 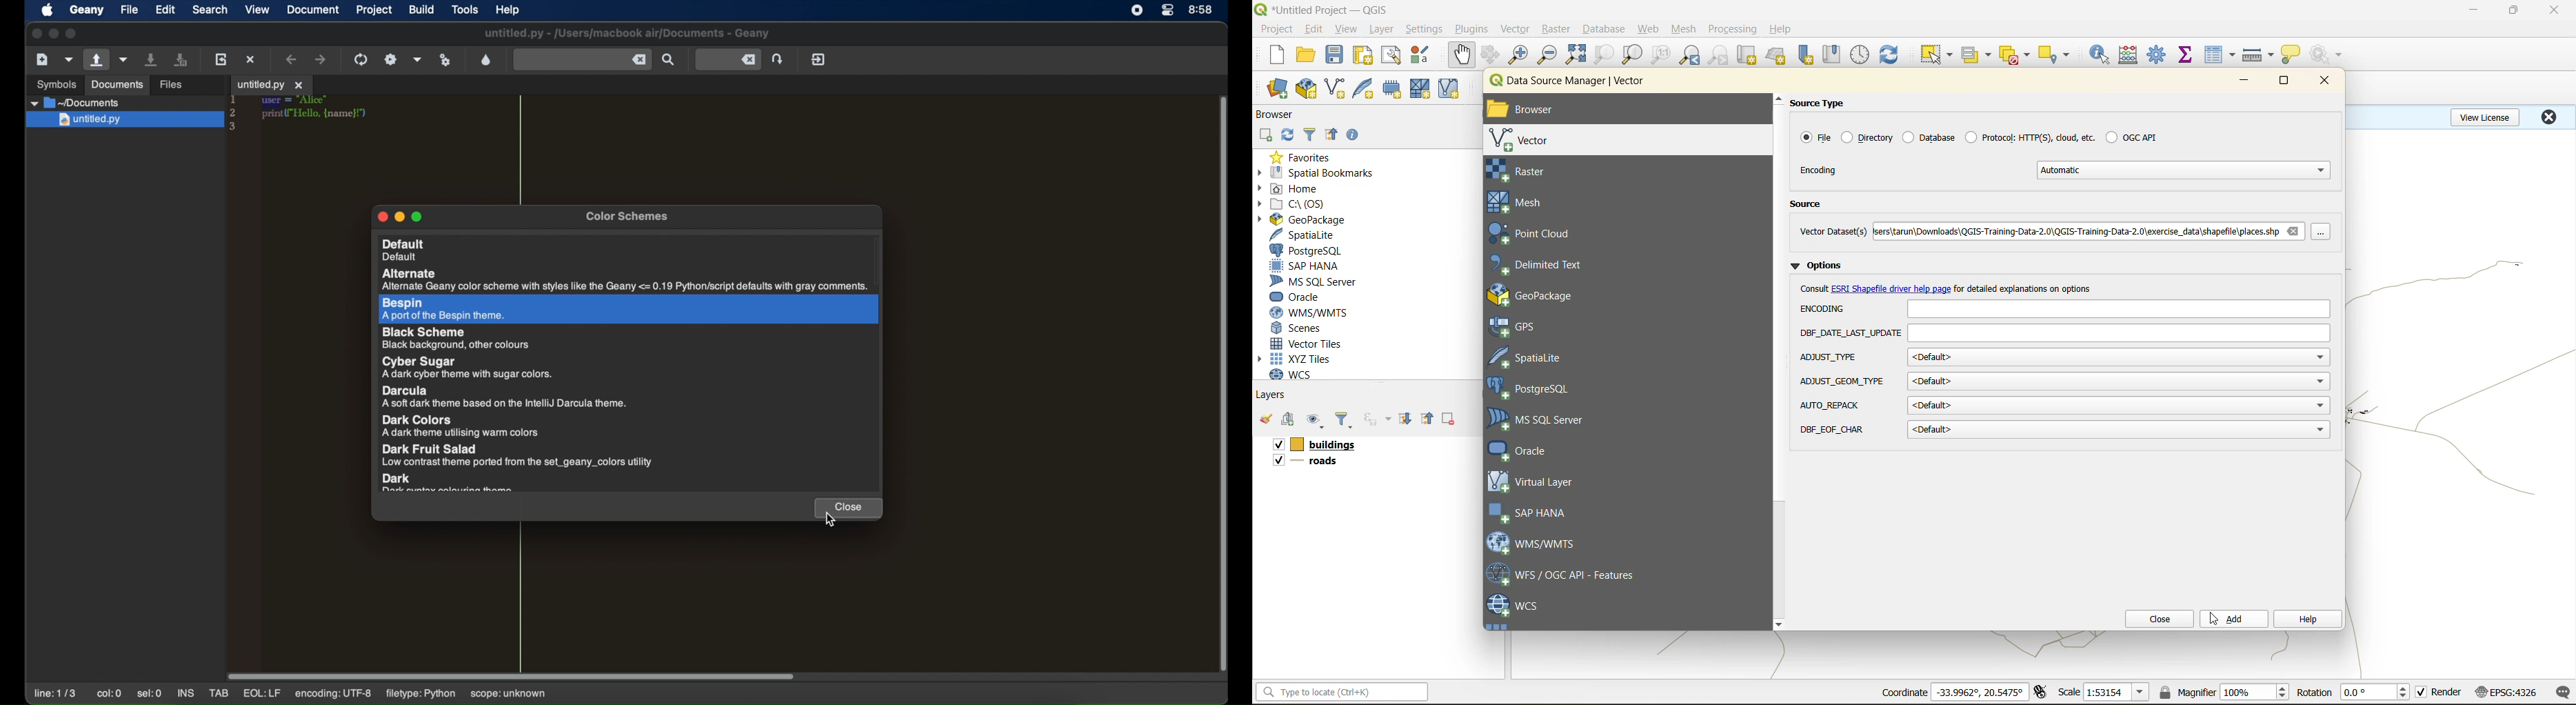 What do you see at coordinates (446, 60) in the screenshot?
I see `run or view current file` at bounding box center [446, 60].